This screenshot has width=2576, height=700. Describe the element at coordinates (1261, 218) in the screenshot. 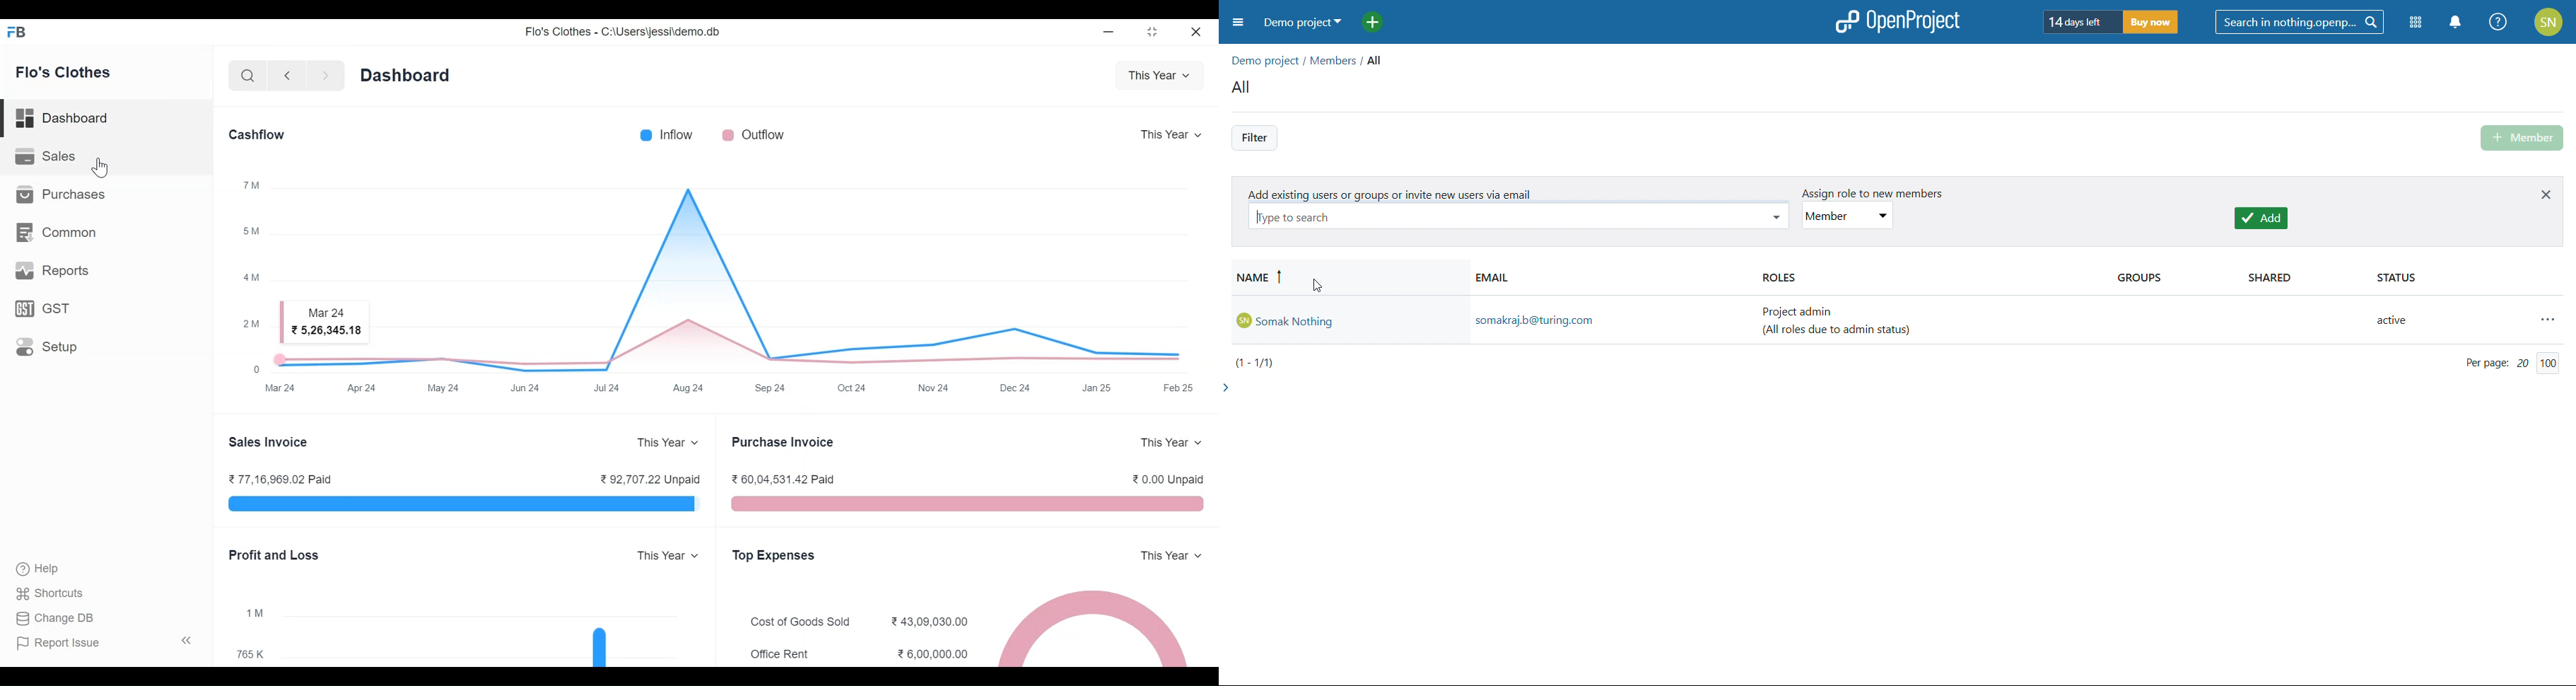

I see `typing cursor` at that location.